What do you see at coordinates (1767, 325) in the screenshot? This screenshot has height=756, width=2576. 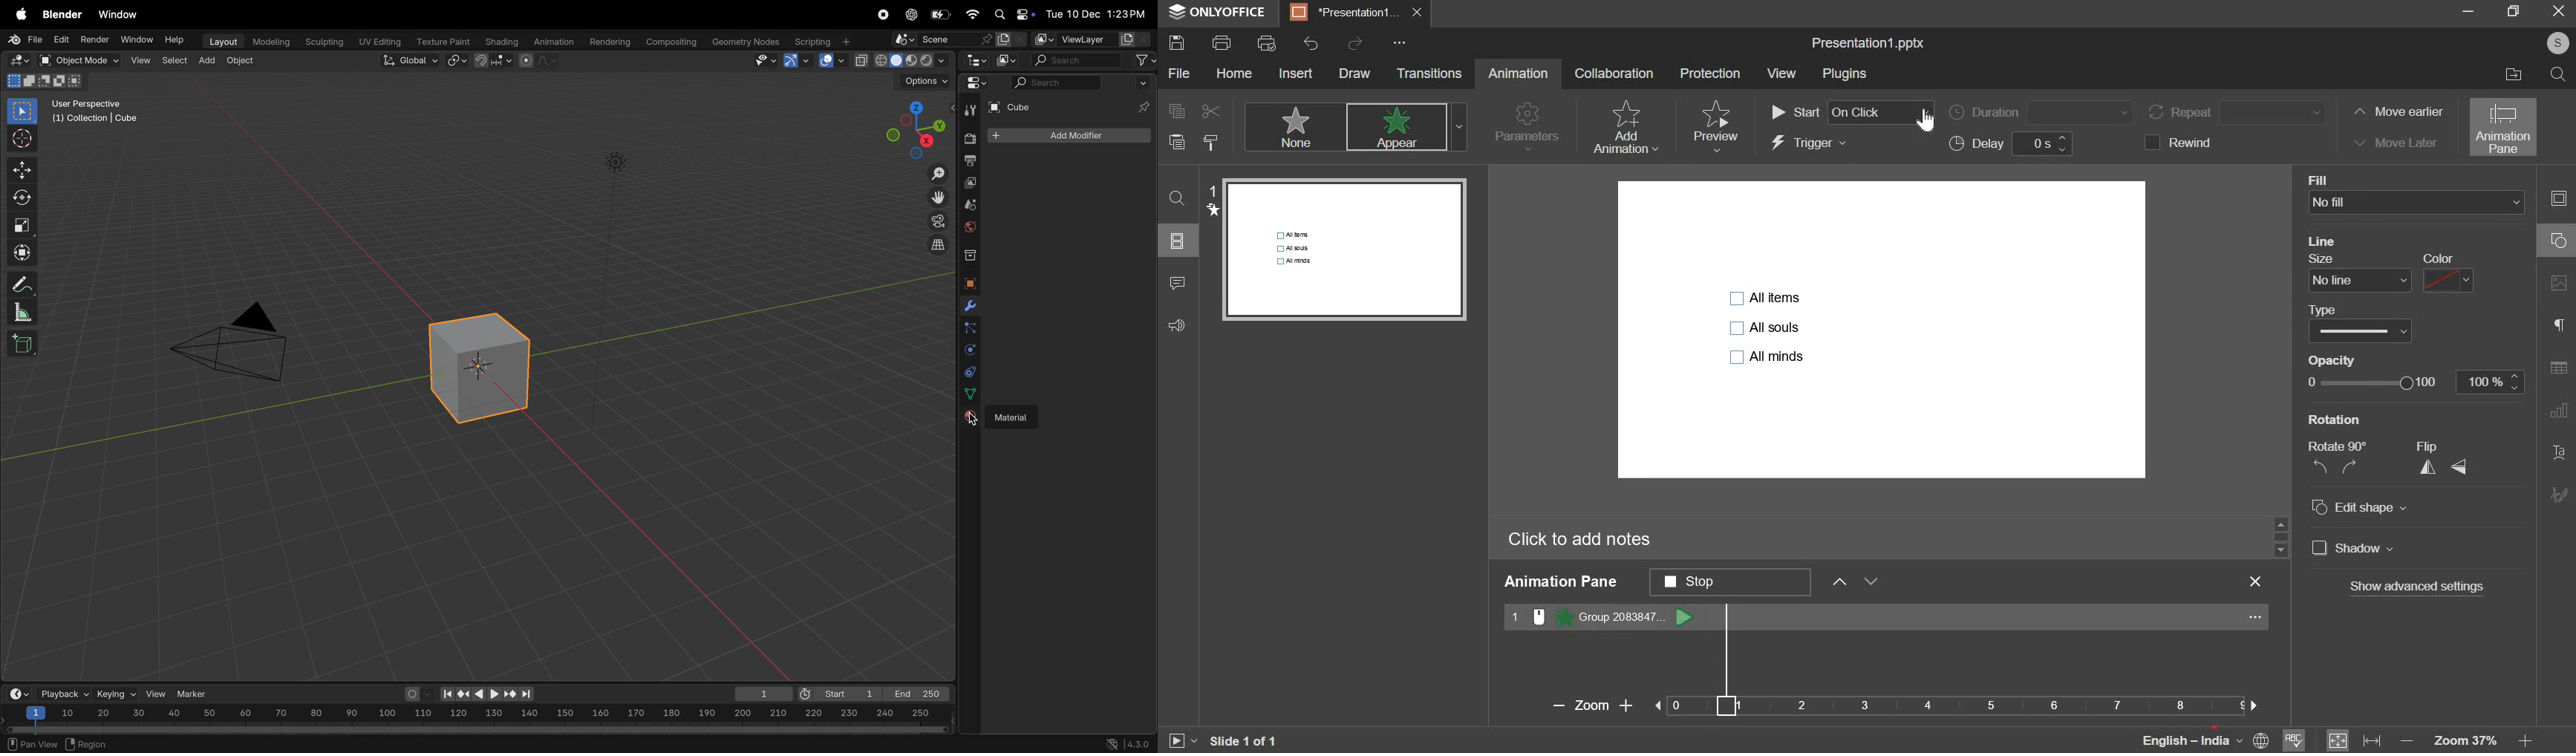 I see `bullet points` at bounding box center [1767, 325].